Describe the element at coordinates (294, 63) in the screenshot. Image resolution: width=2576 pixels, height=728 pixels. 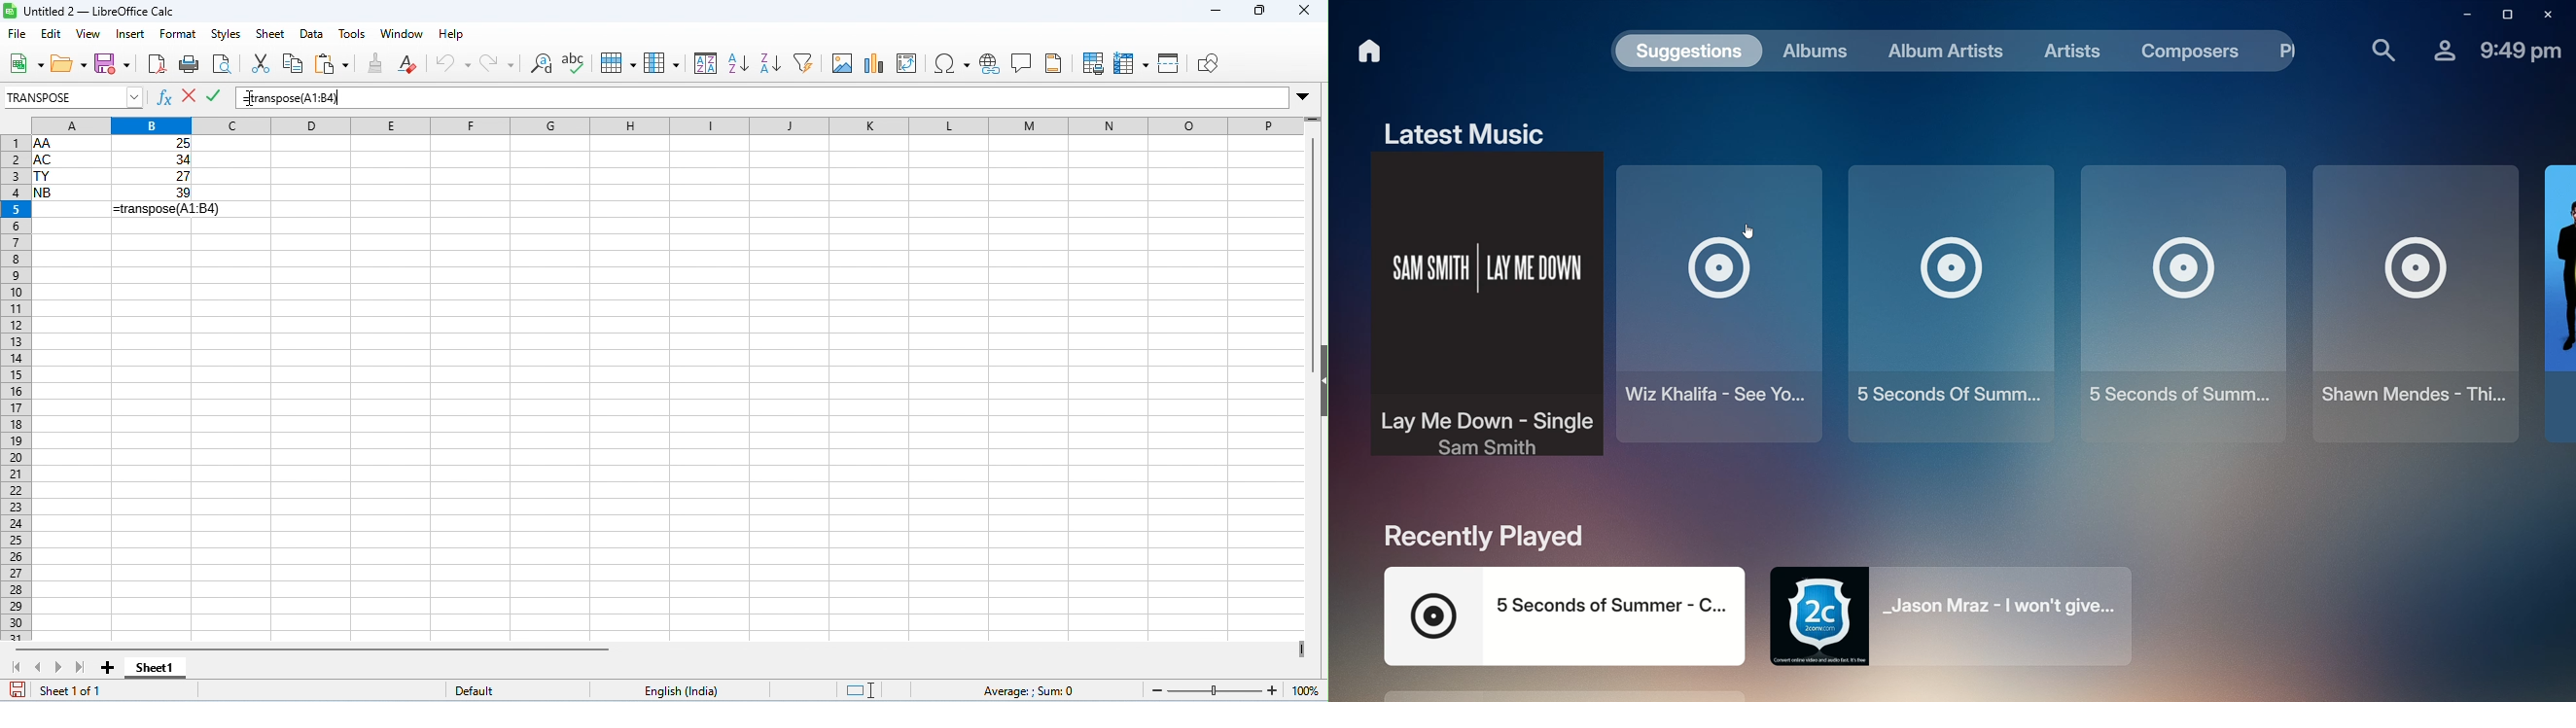
I see `copy` at that location.